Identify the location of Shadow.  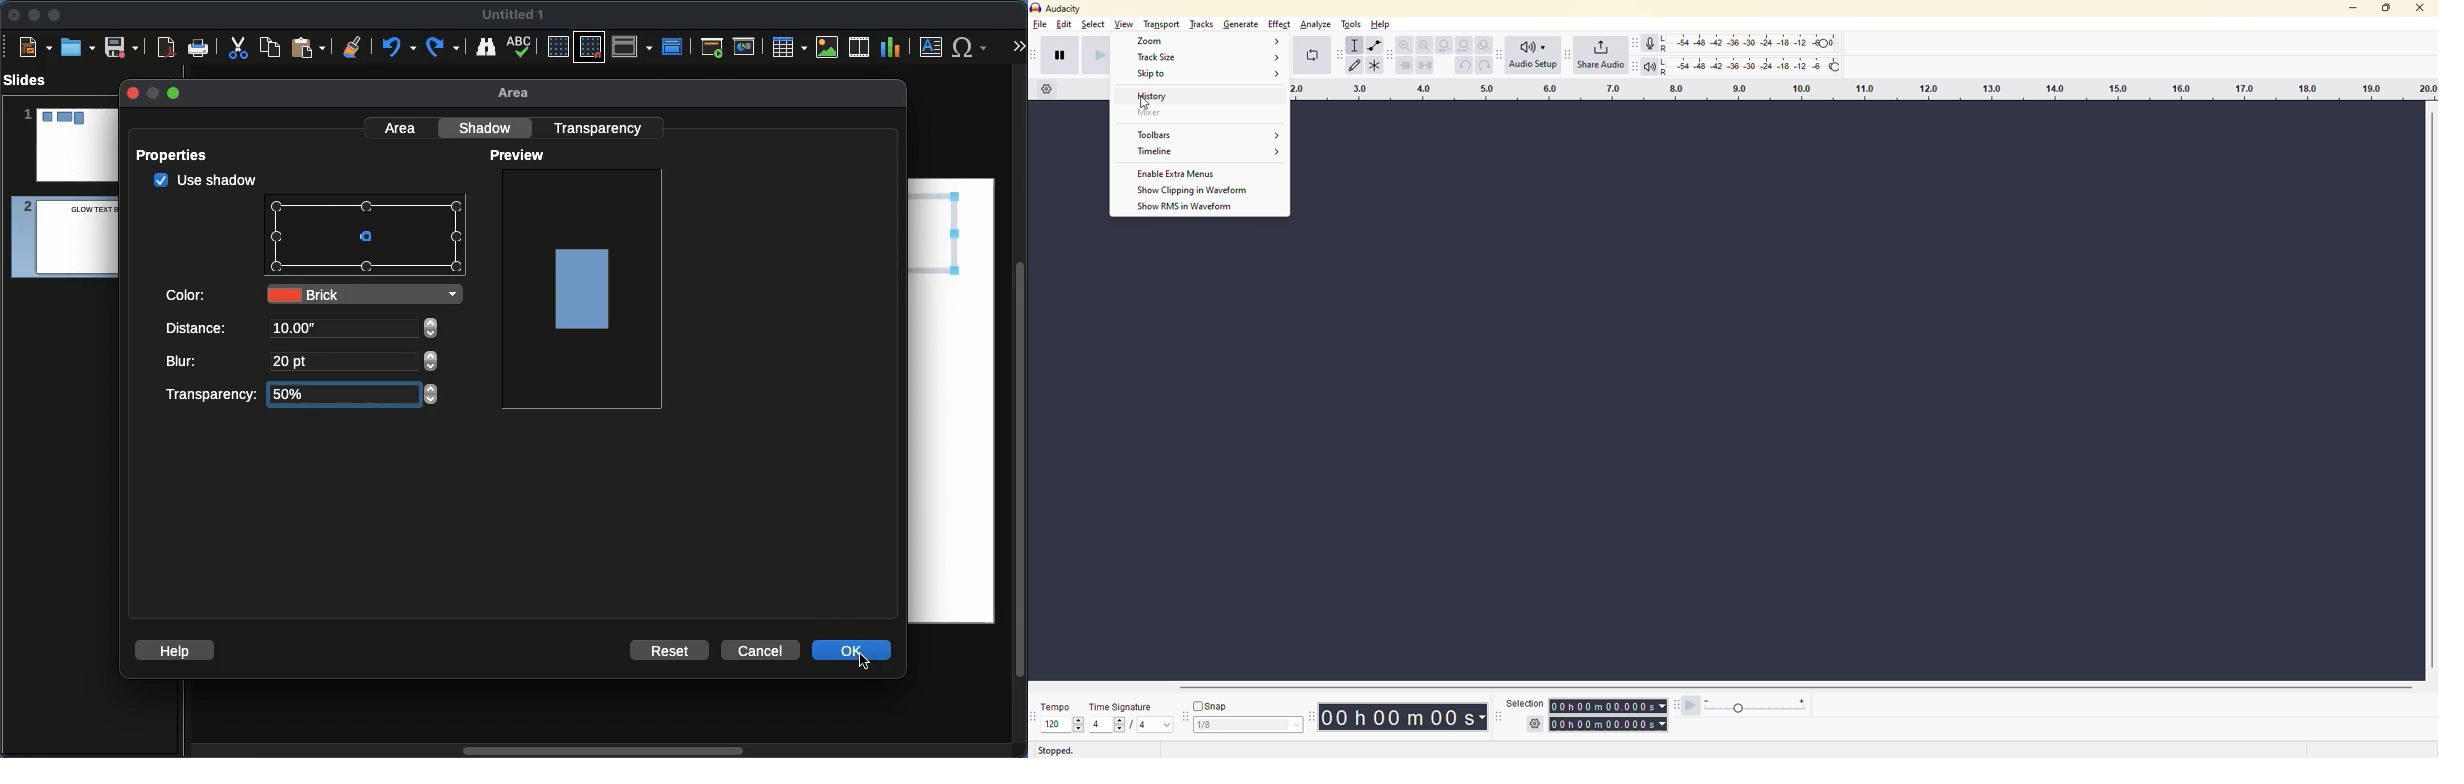
(488, 127).